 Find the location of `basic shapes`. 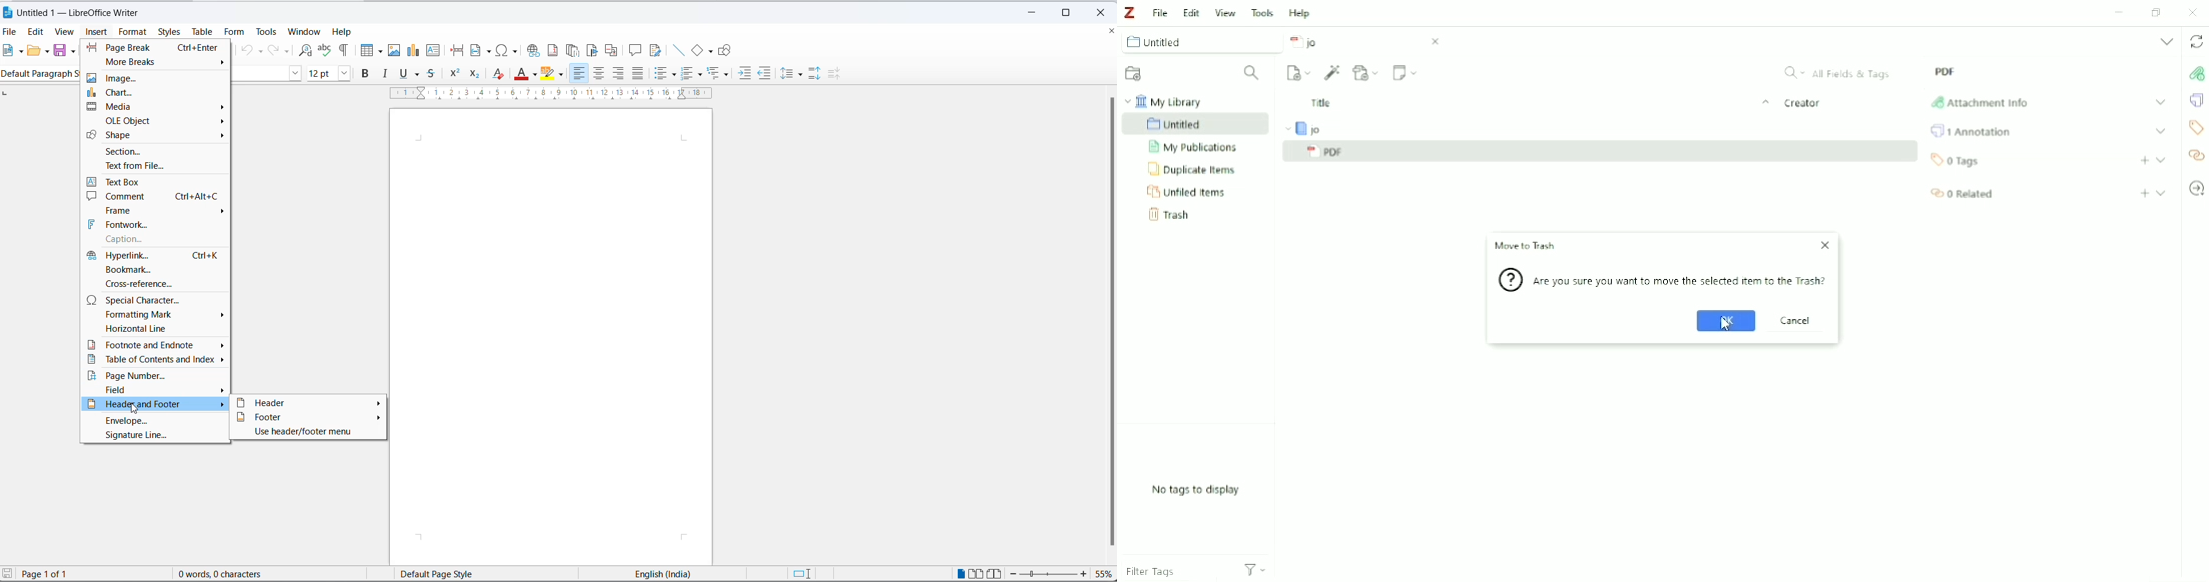

basic shapes is located at coordinates (711, 52).